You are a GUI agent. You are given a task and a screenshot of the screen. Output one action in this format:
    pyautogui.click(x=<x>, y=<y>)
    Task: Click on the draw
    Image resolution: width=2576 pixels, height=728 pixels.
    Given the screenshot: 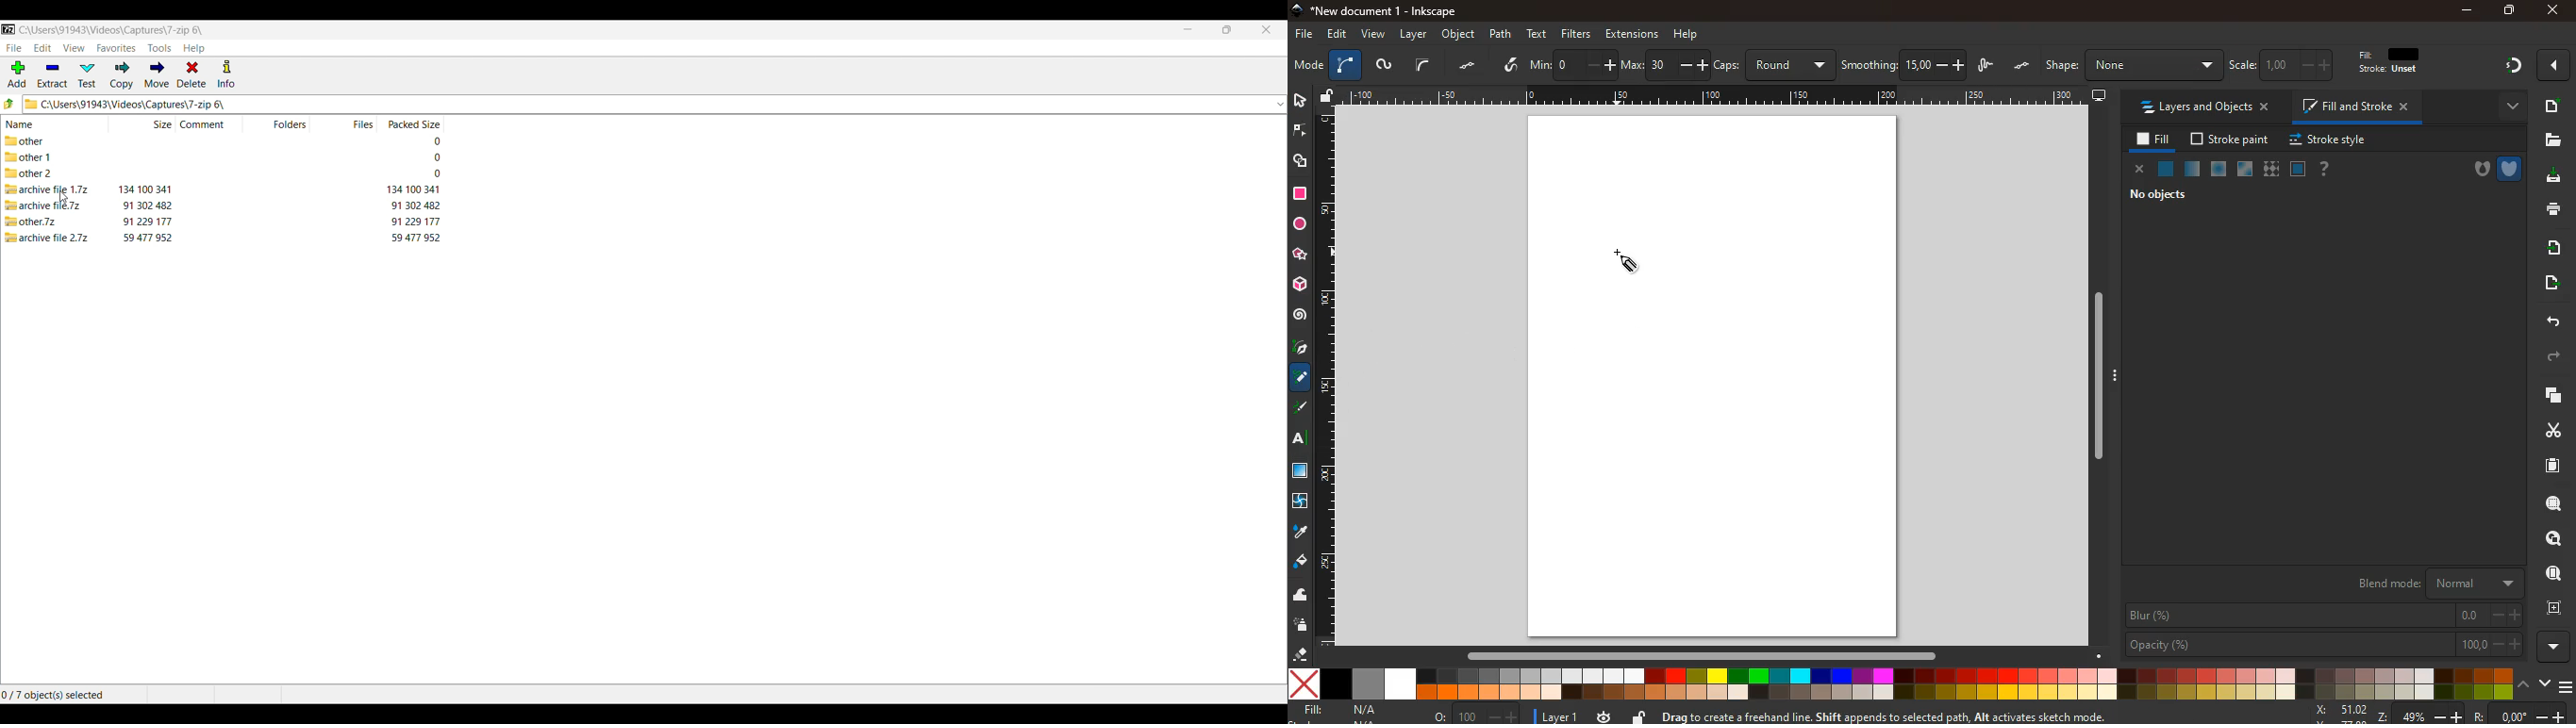 What is the action you would take?
    pyautogui.click(x=1632, y=260)
    